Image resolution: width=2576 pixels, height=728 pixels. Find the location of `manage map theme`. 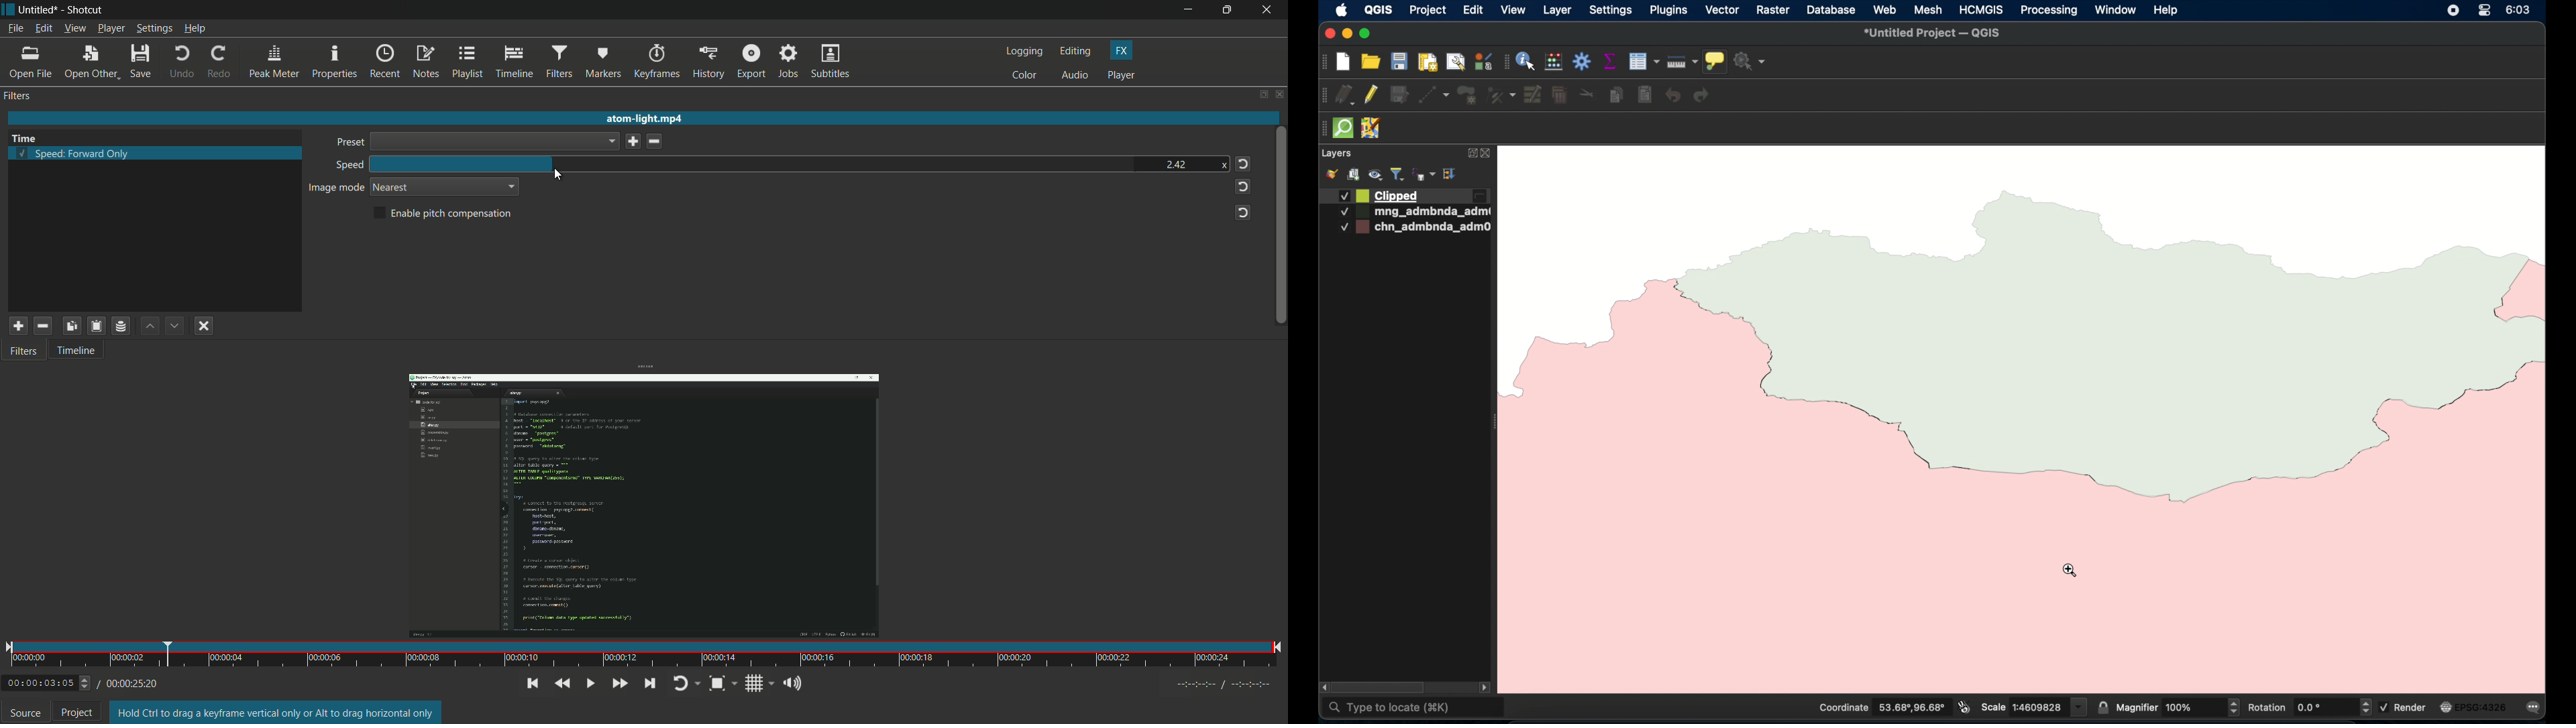

manage map theme is located at coordinates (1377, 175).